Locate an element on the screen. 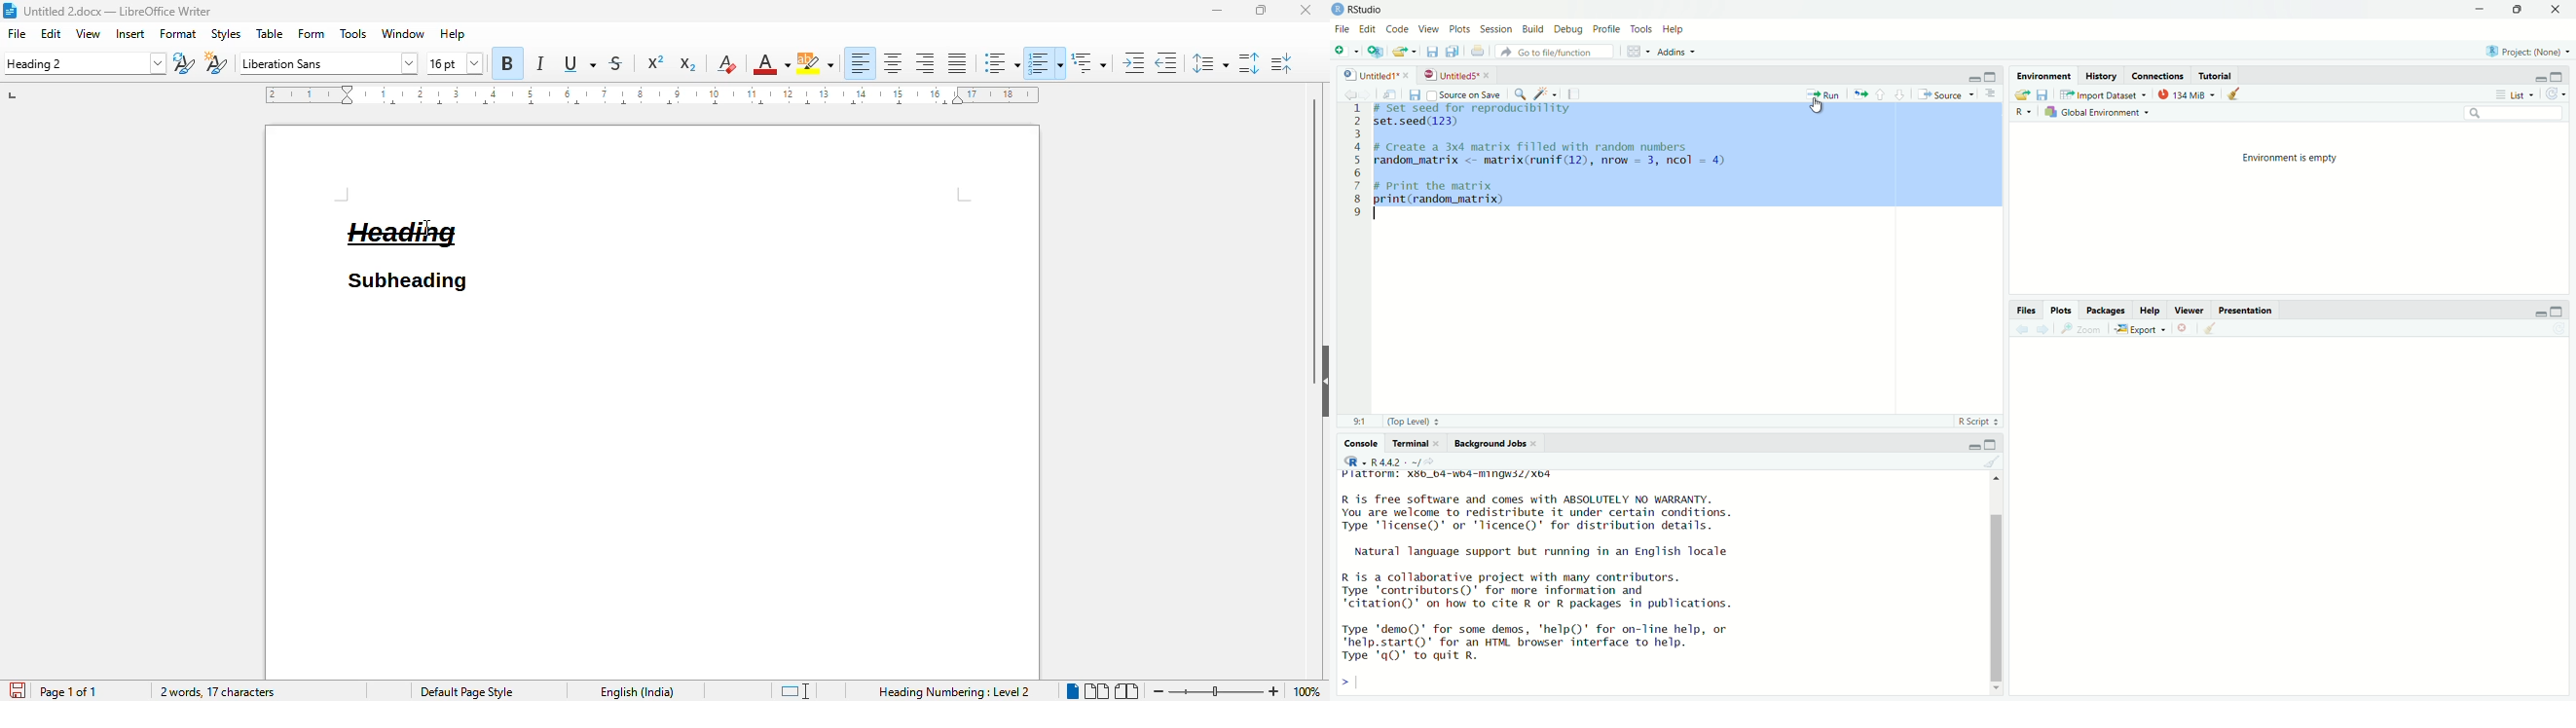 The width and height of the screenshot is (2576, 728). zoom is located at coordinates (2079, 331).